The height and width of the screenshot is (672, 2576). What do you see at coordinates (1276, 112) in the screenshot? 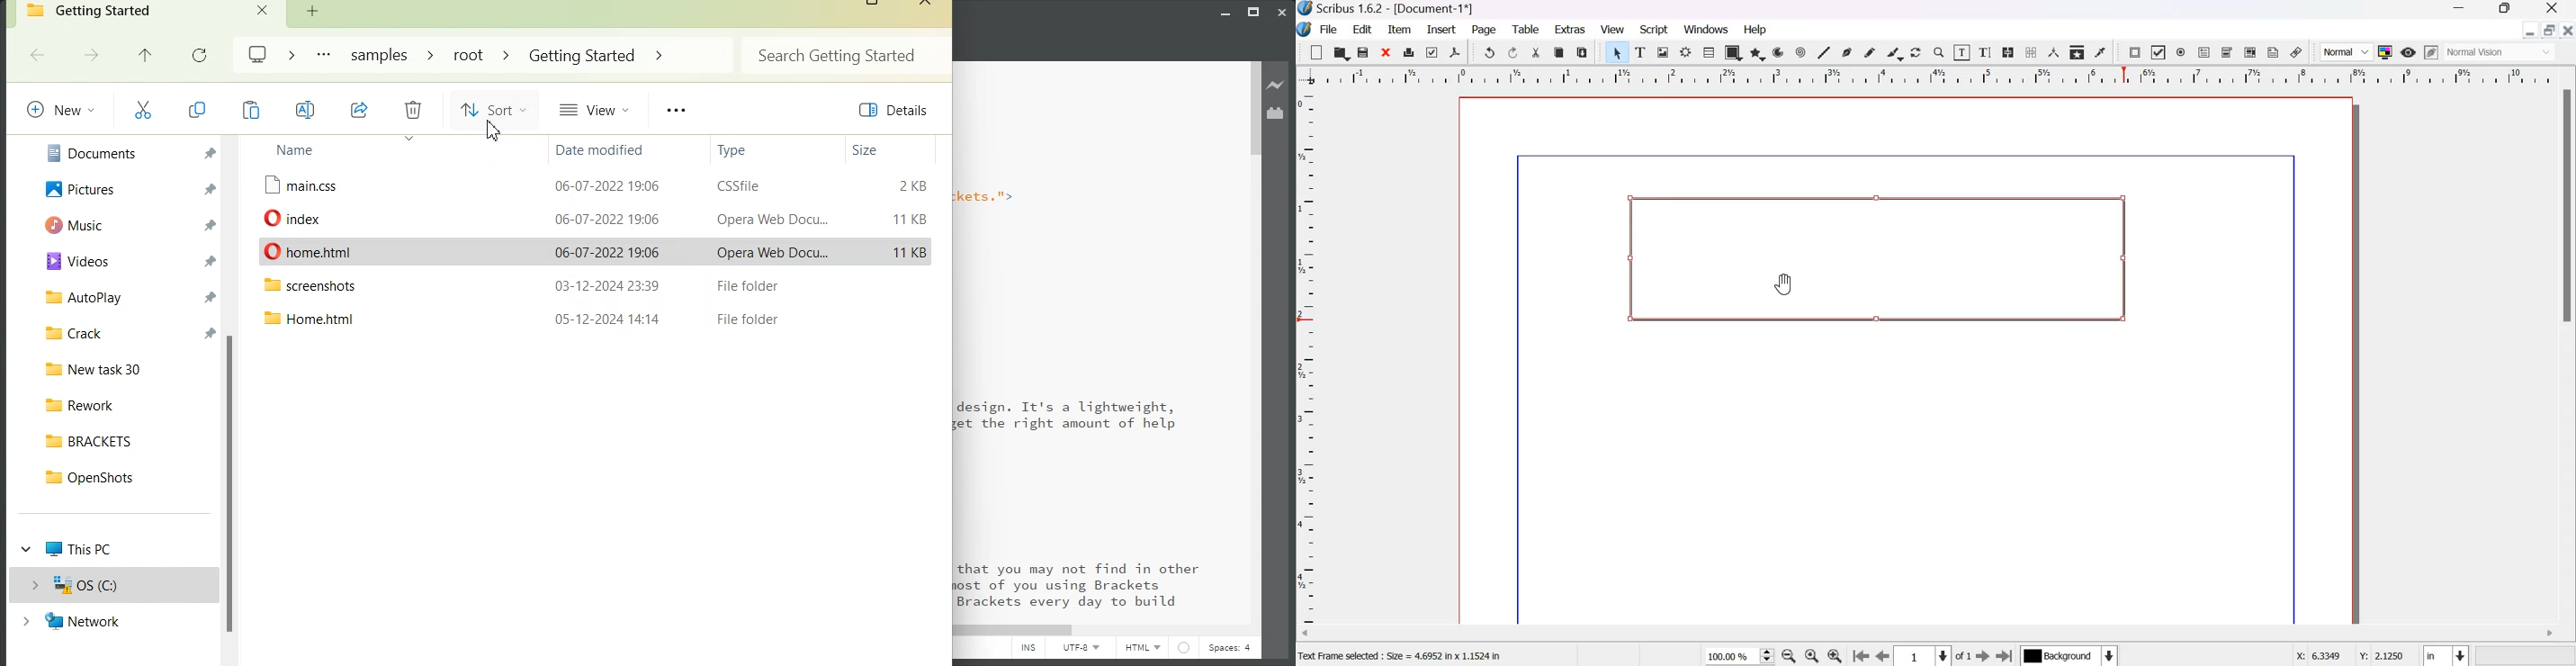
I see `Extension Manager` at bounding box center [1276, 112].